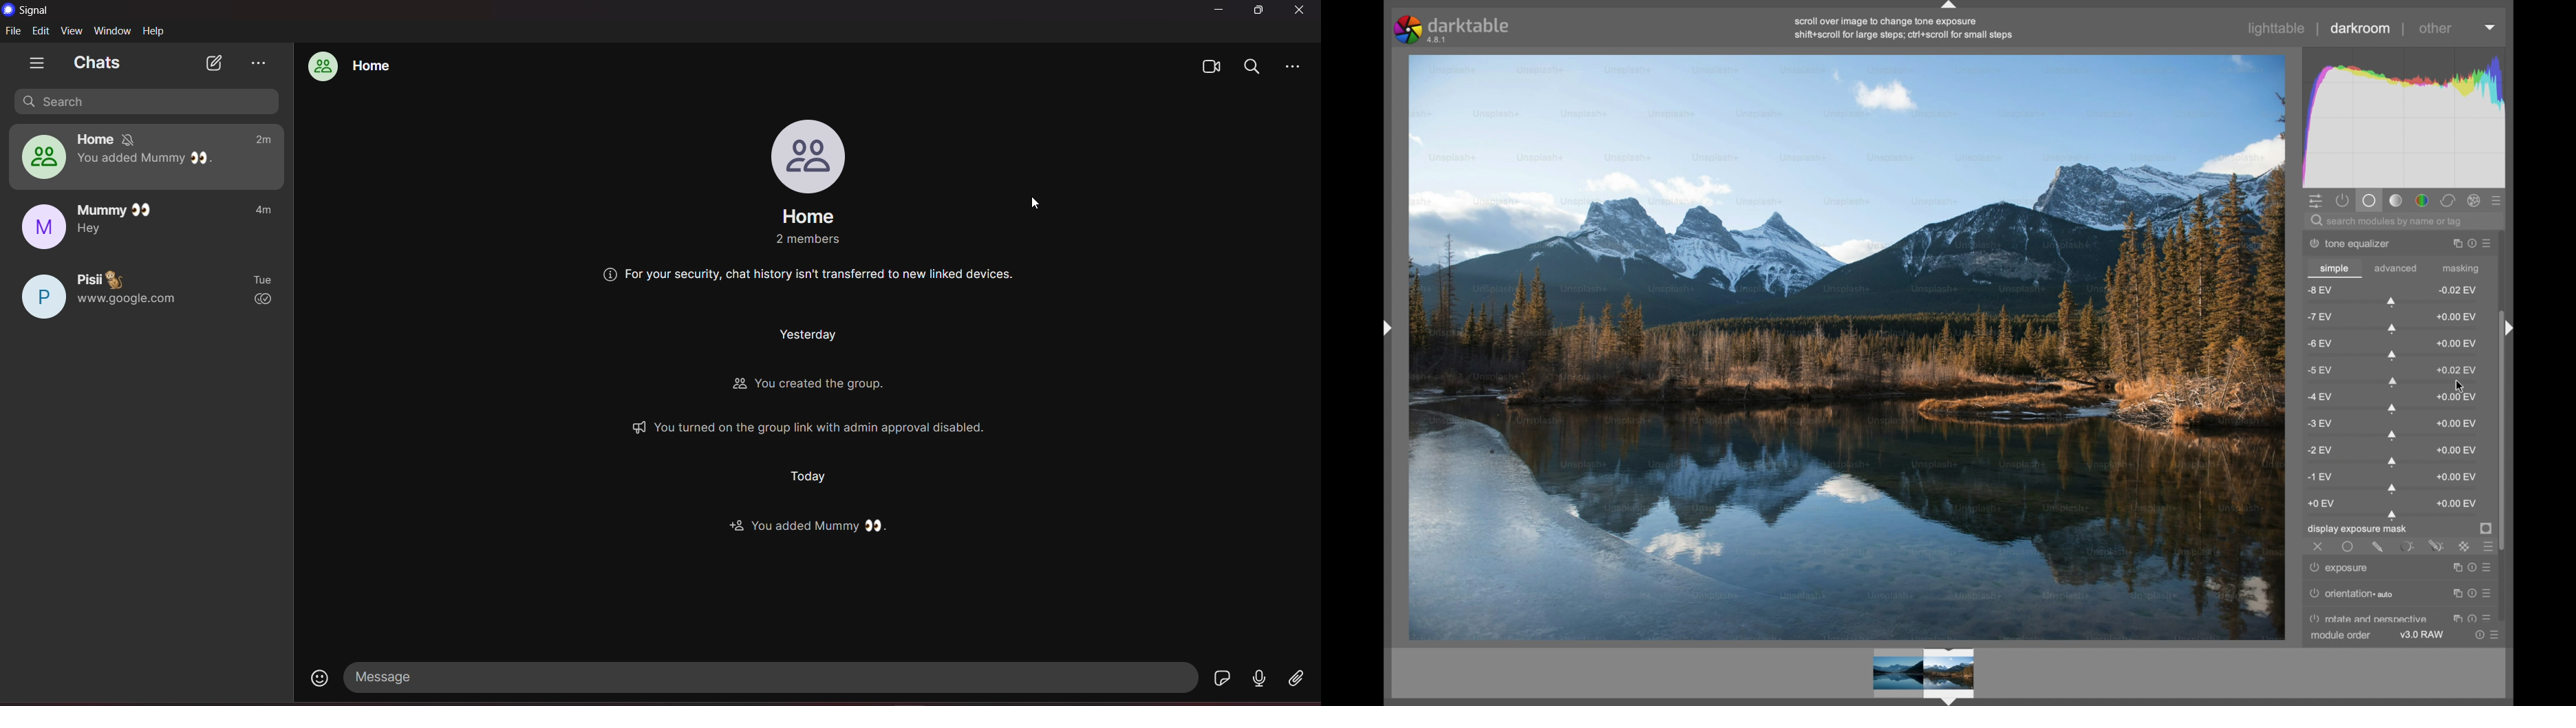 This screenshot has width=2576, height=728. Describe the element at coordinates (1252, 67) in the screenshot. I see `search` at that location.